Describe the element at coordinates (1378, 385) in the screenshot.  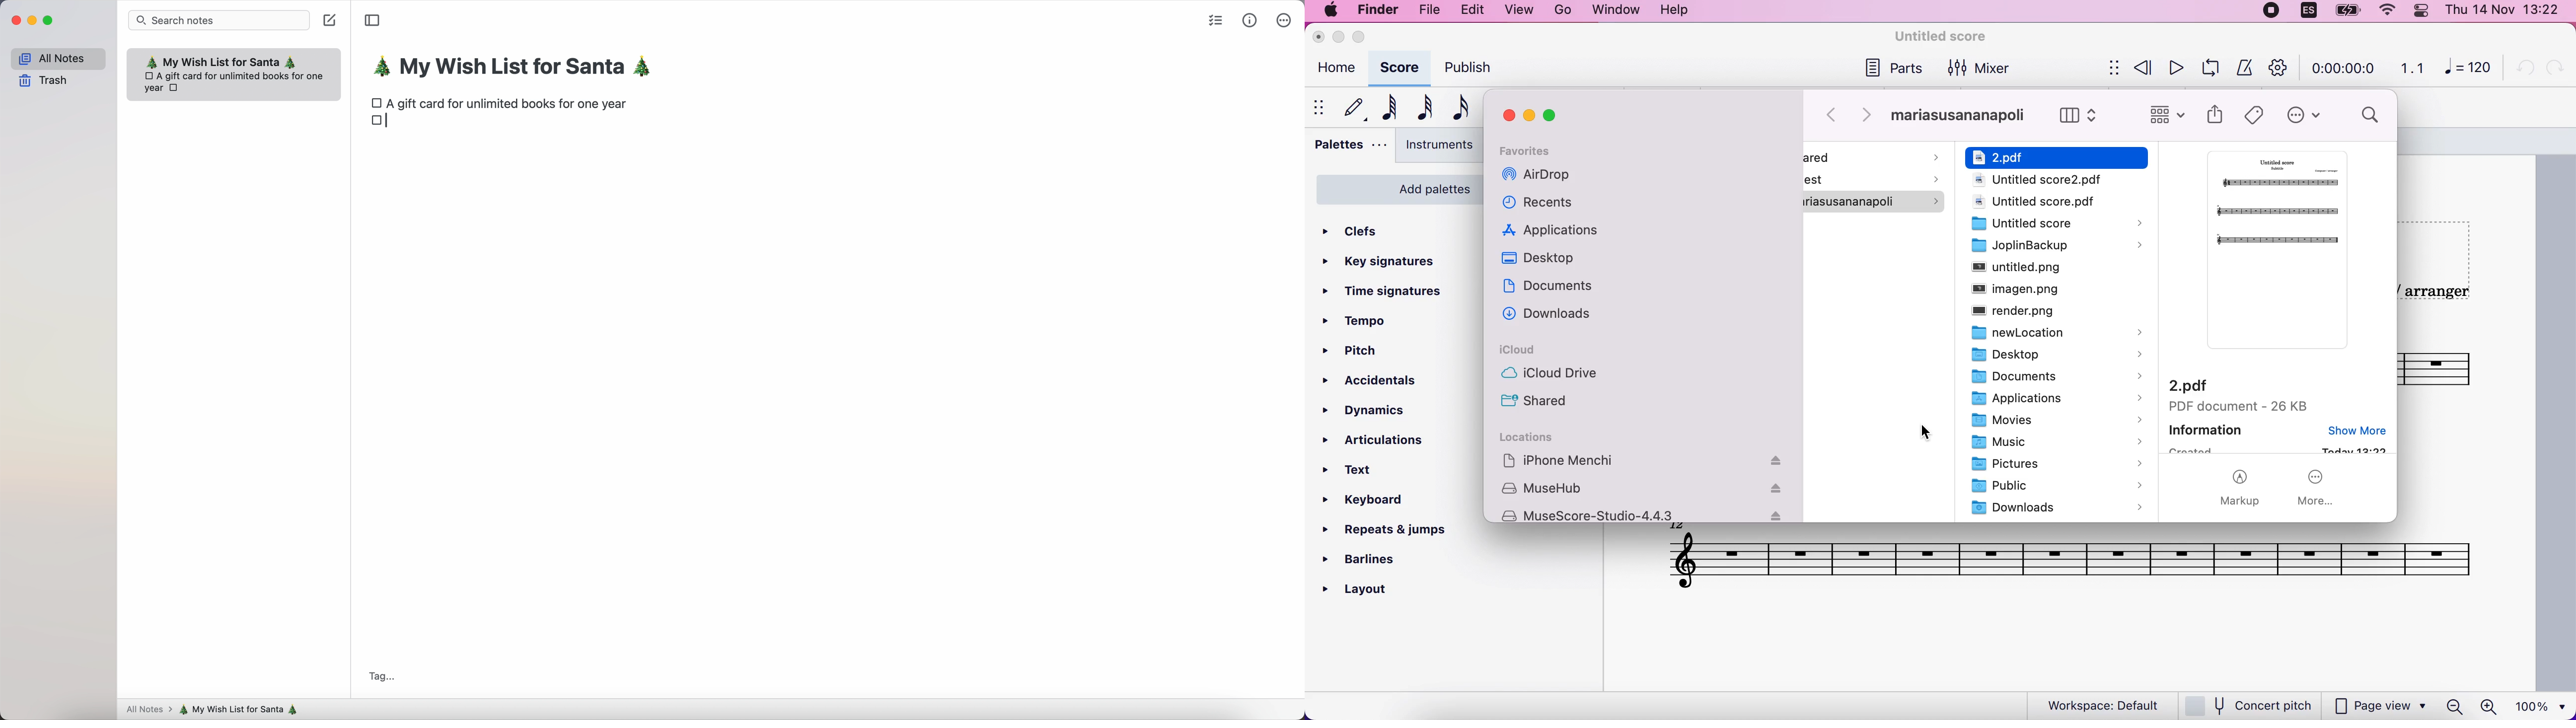
I see `accidentals` at that location.